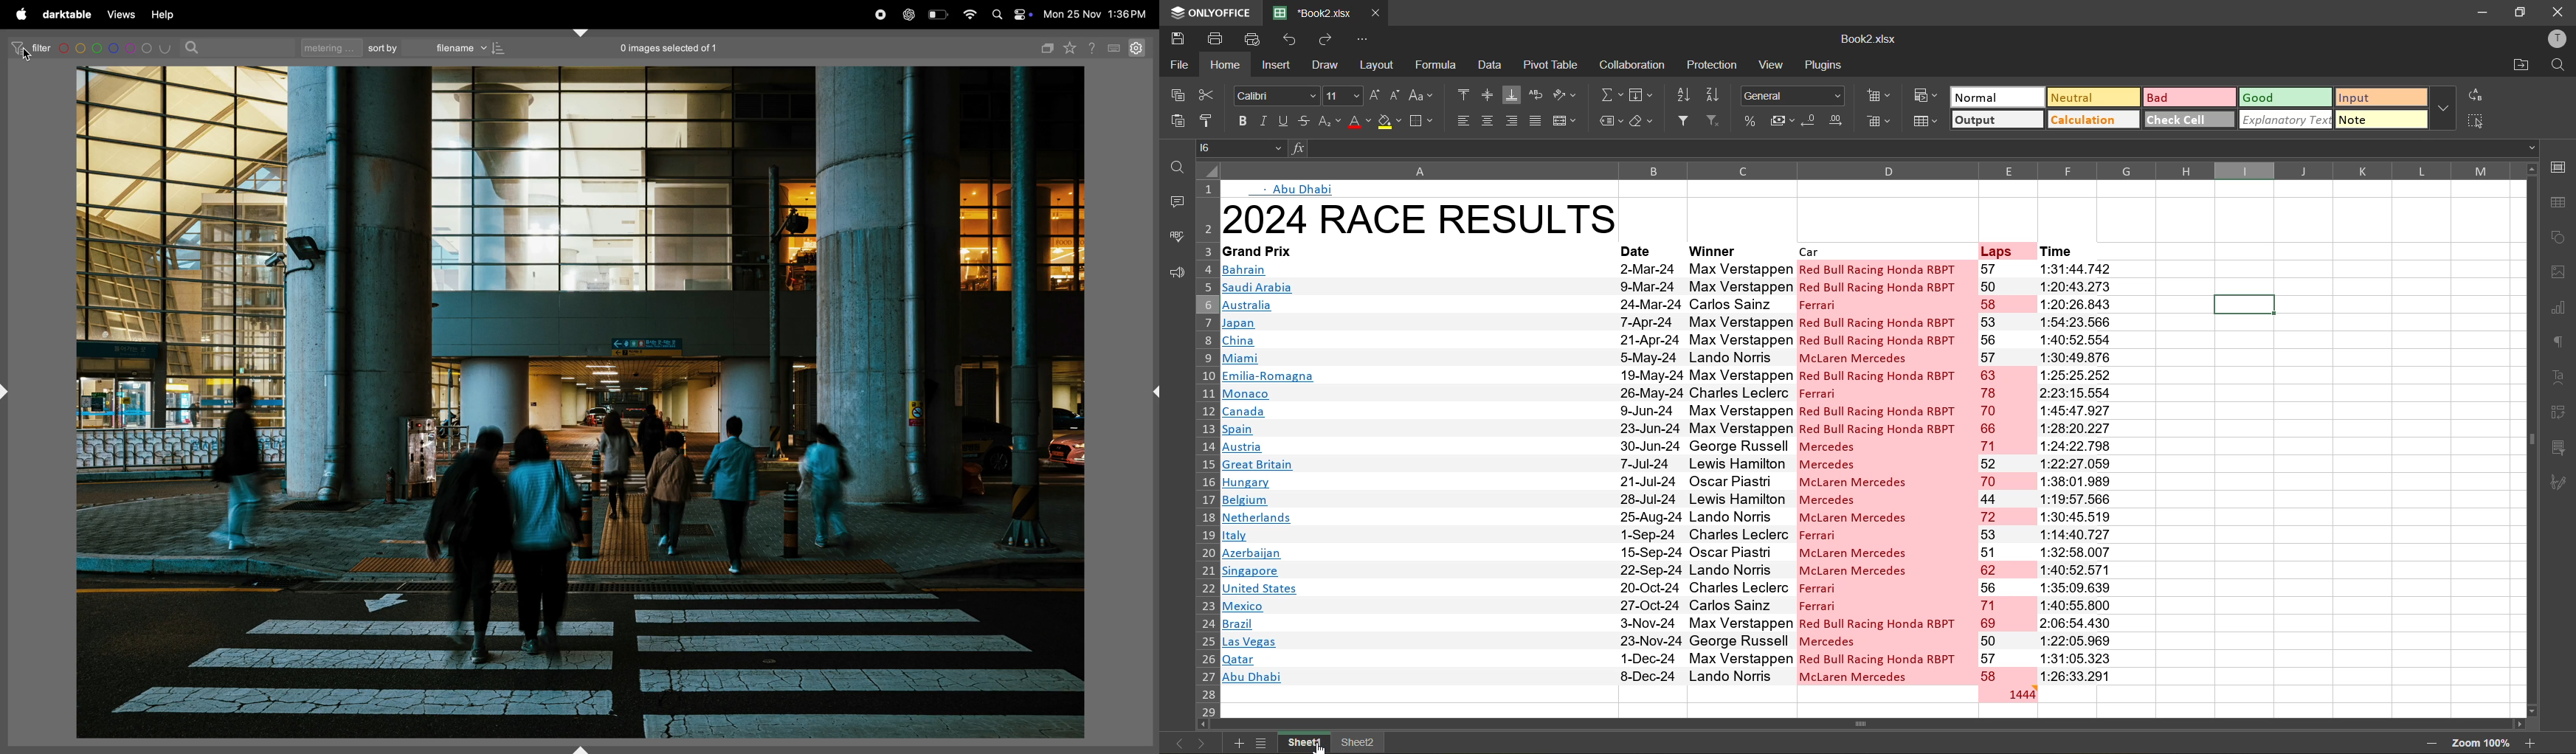 The height and width of the screenshot is (756, 2576). Describe the element at coordinates (1630, 66) in the screenshot. I see `collaboration` at that location.